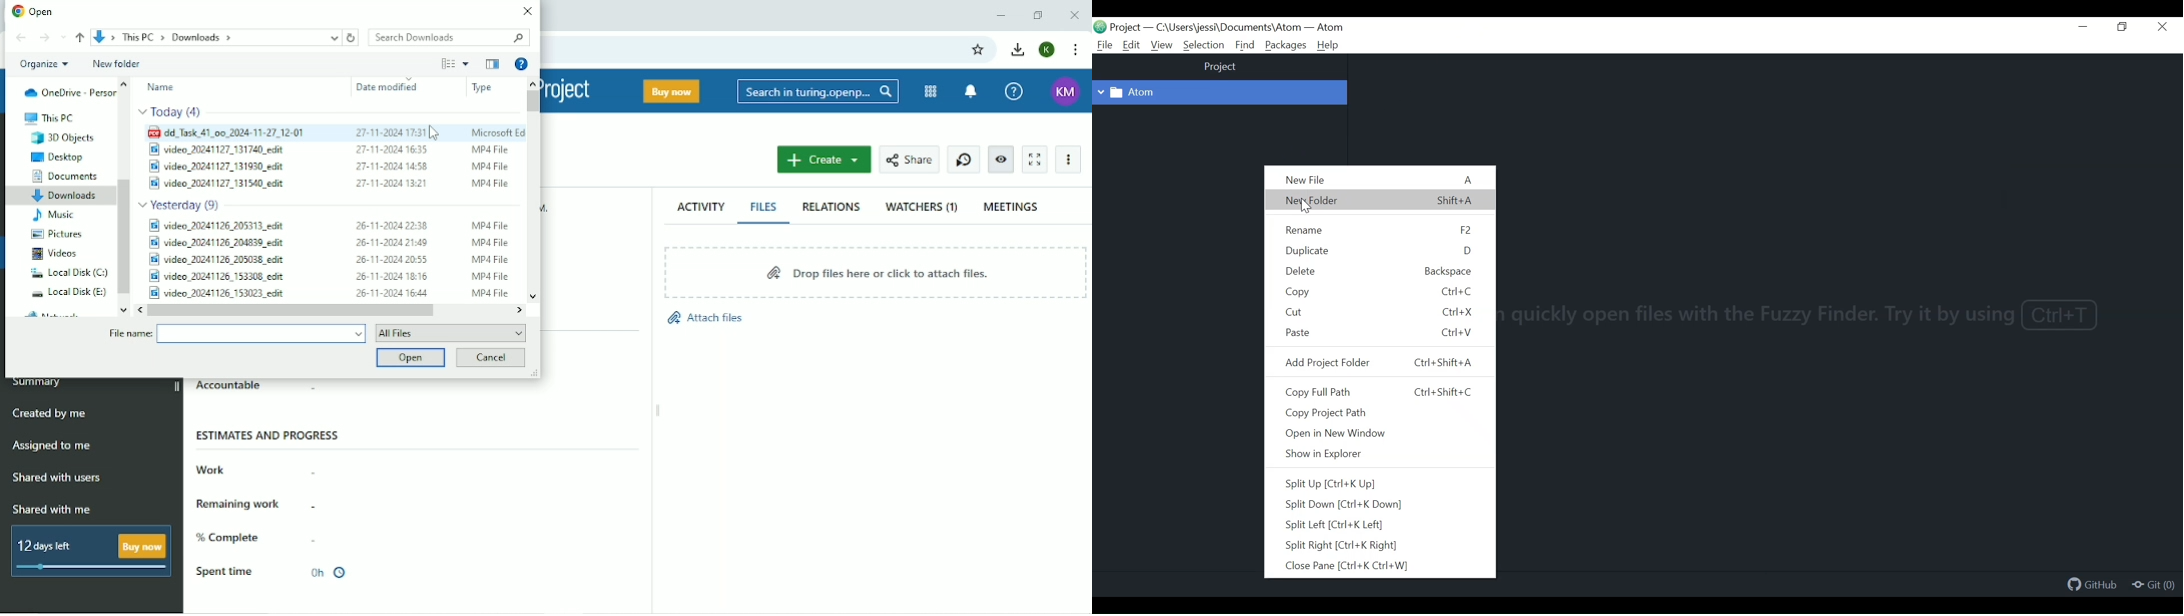 The height and width of the screenshot is (616, 2184). Describe the element at coordinates (962, 158) in the screenshot. I see `Set new timer` at that location.